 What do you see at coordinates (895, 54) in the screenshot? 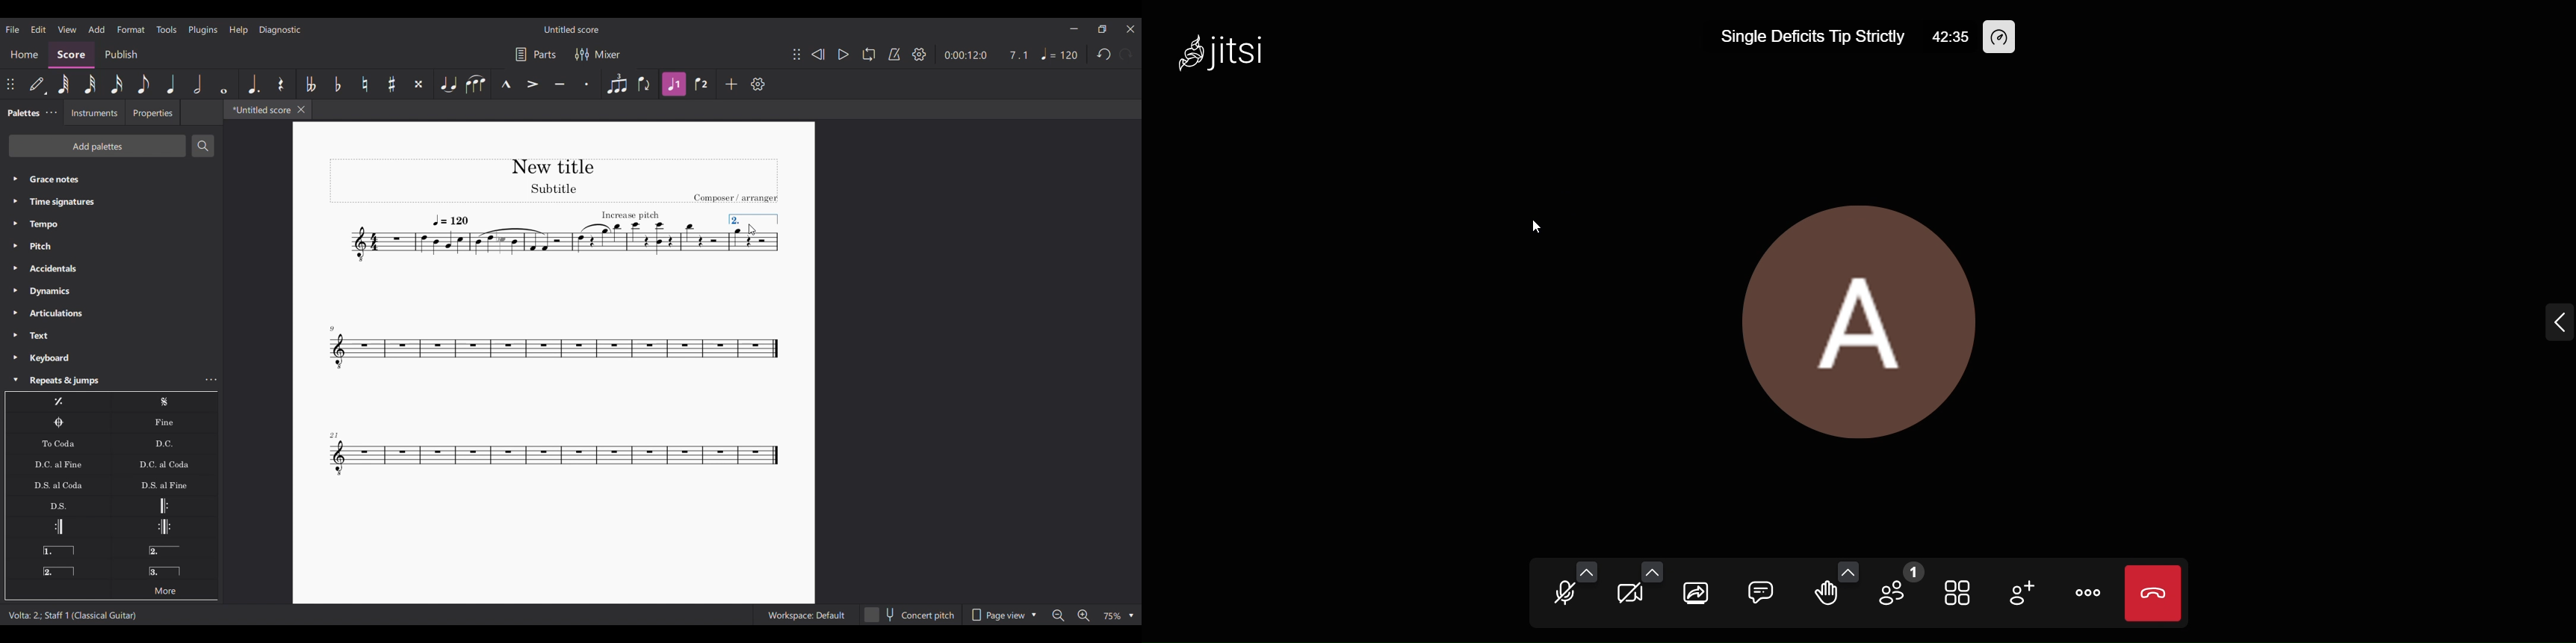
I see `Metronome` at bounding box center [895, 54].